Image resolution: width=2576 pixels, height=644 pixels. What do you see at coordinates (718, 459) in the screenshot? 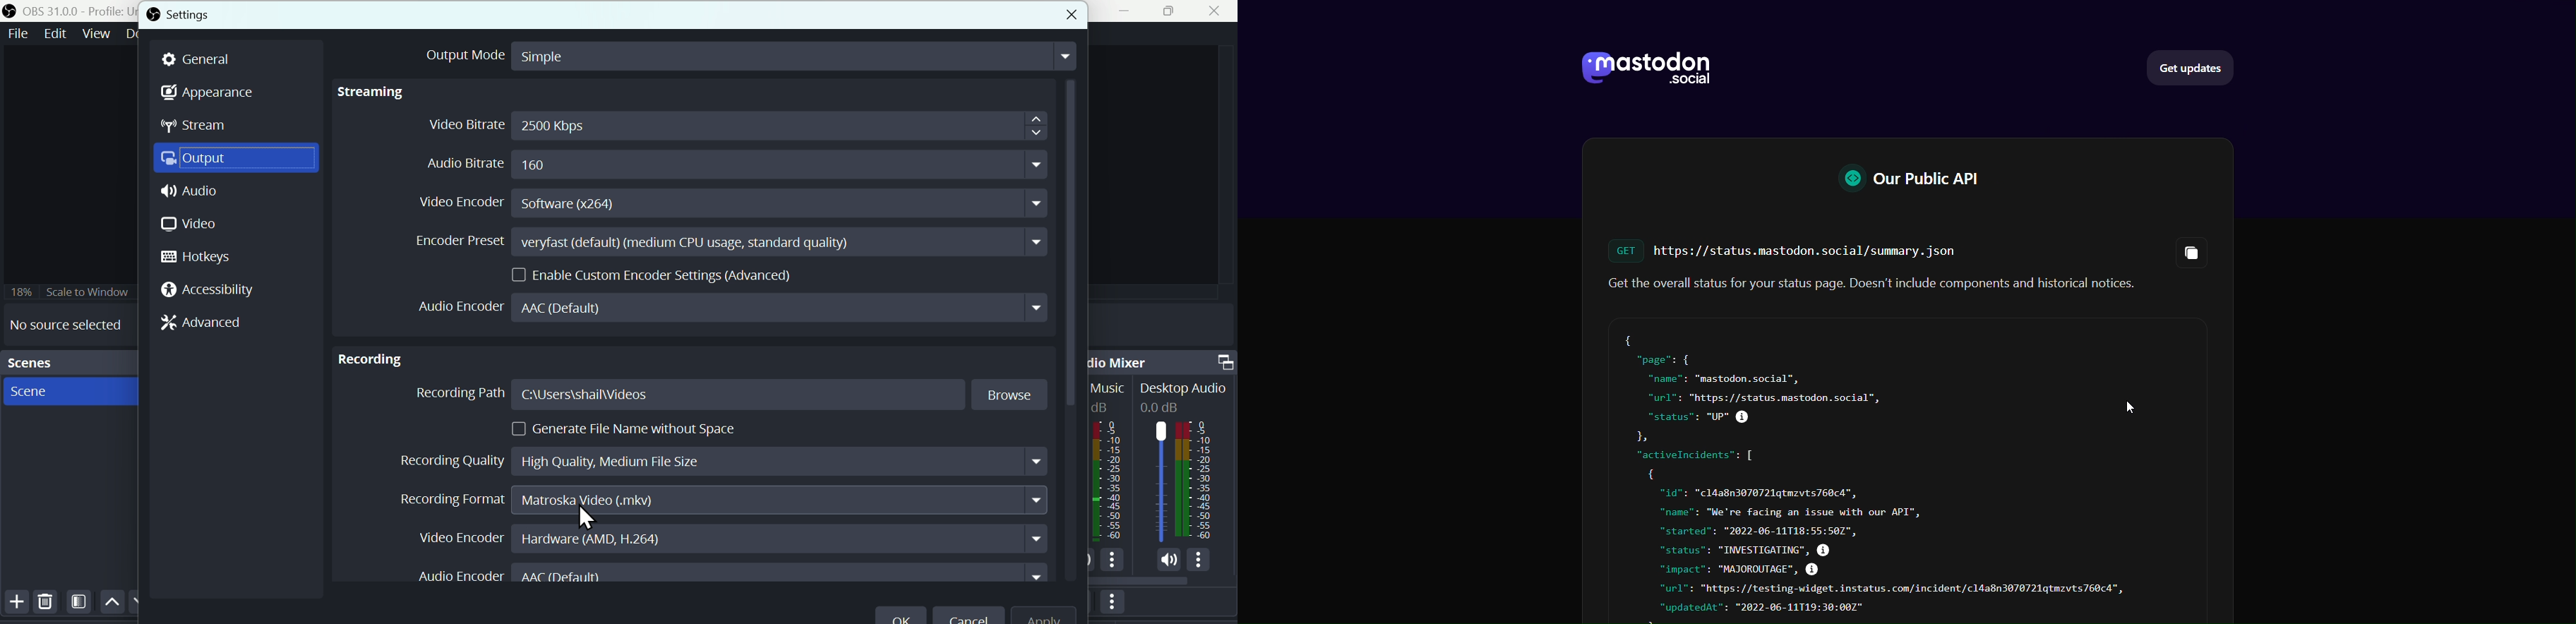
I see `Recording quality` at bounding box center [718, 459].